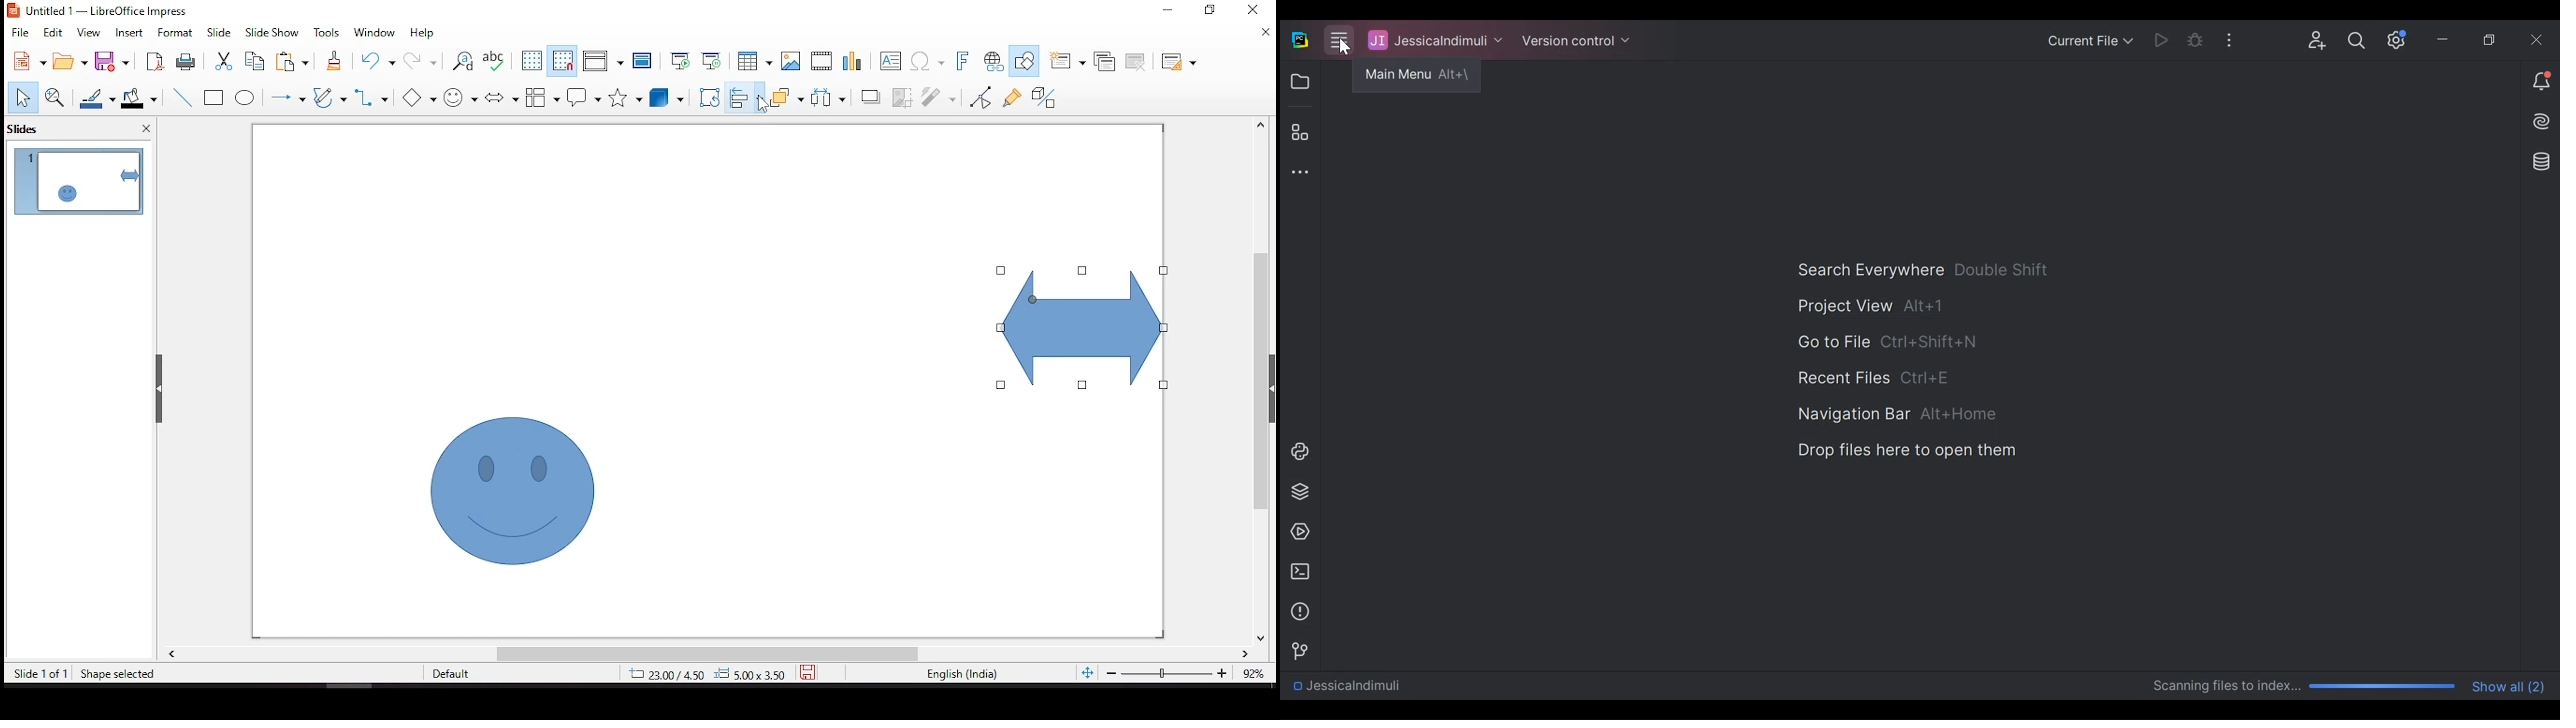 The width and height of the screenshot is (2576, 728). Describe the element at coordinates (677, 59) in the screenshot. I see `start from first slide` at that location.